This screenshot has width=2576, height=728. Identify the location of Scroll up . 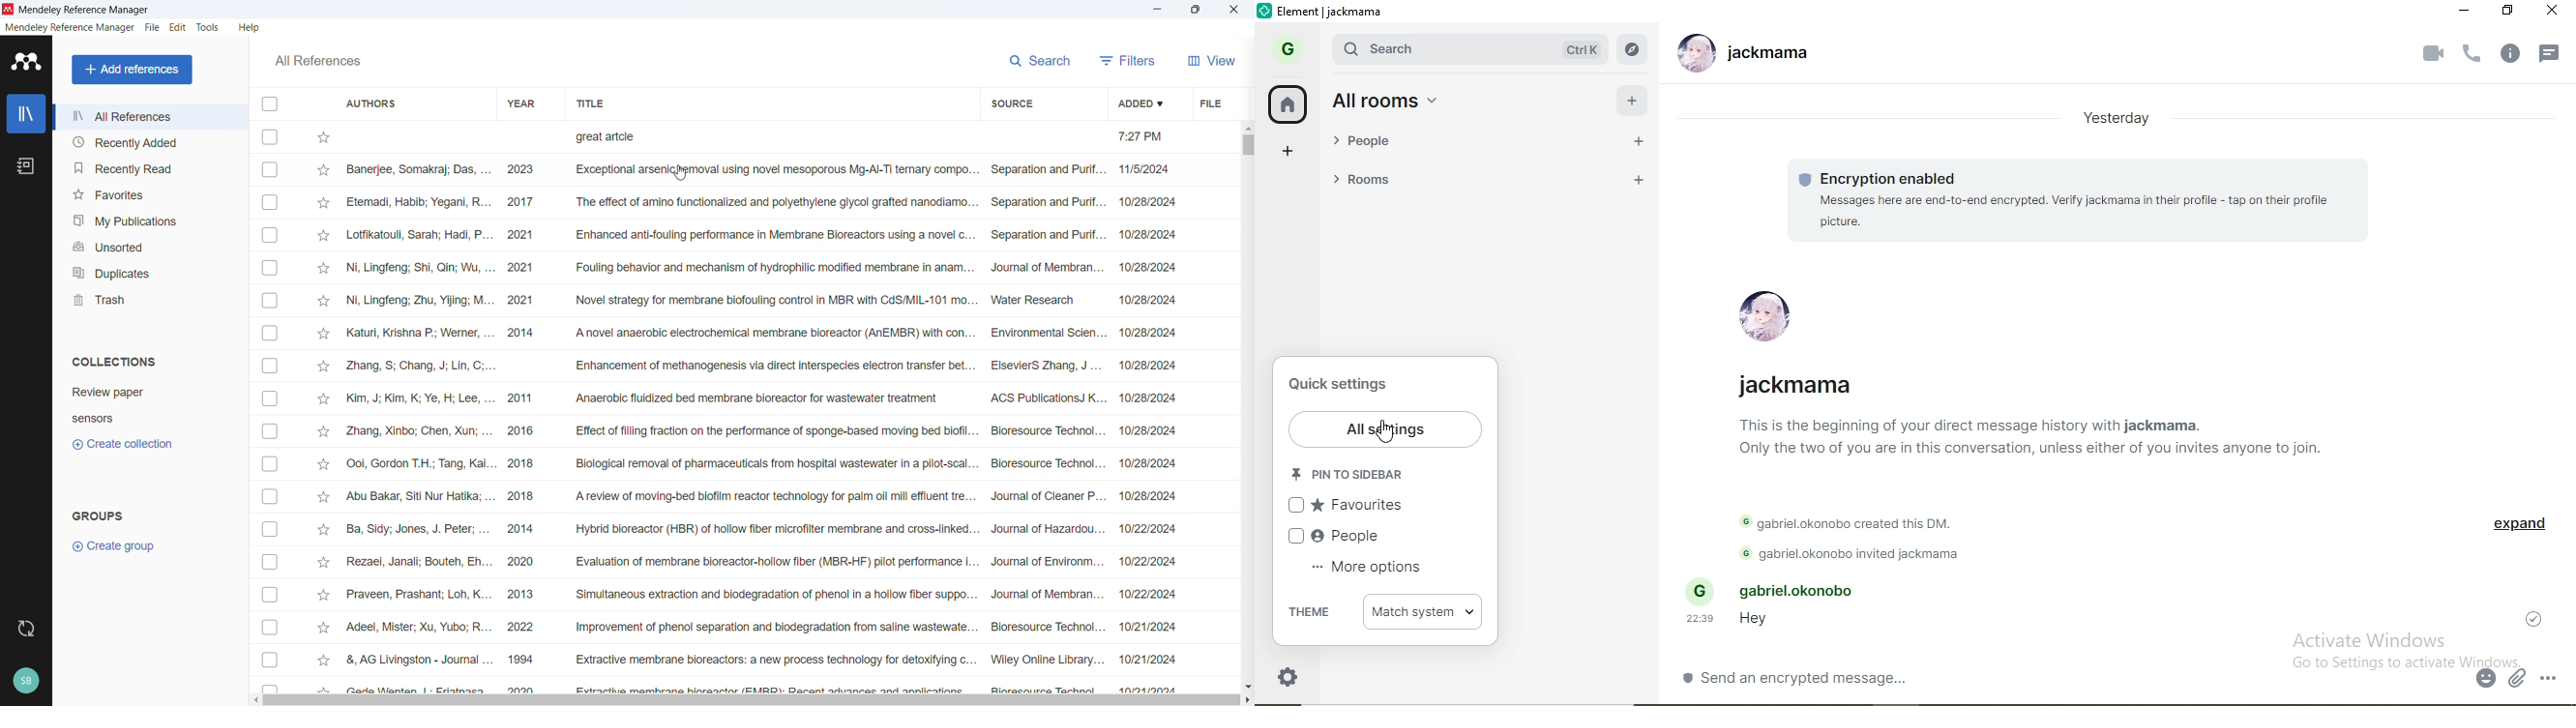
(1248, 127).